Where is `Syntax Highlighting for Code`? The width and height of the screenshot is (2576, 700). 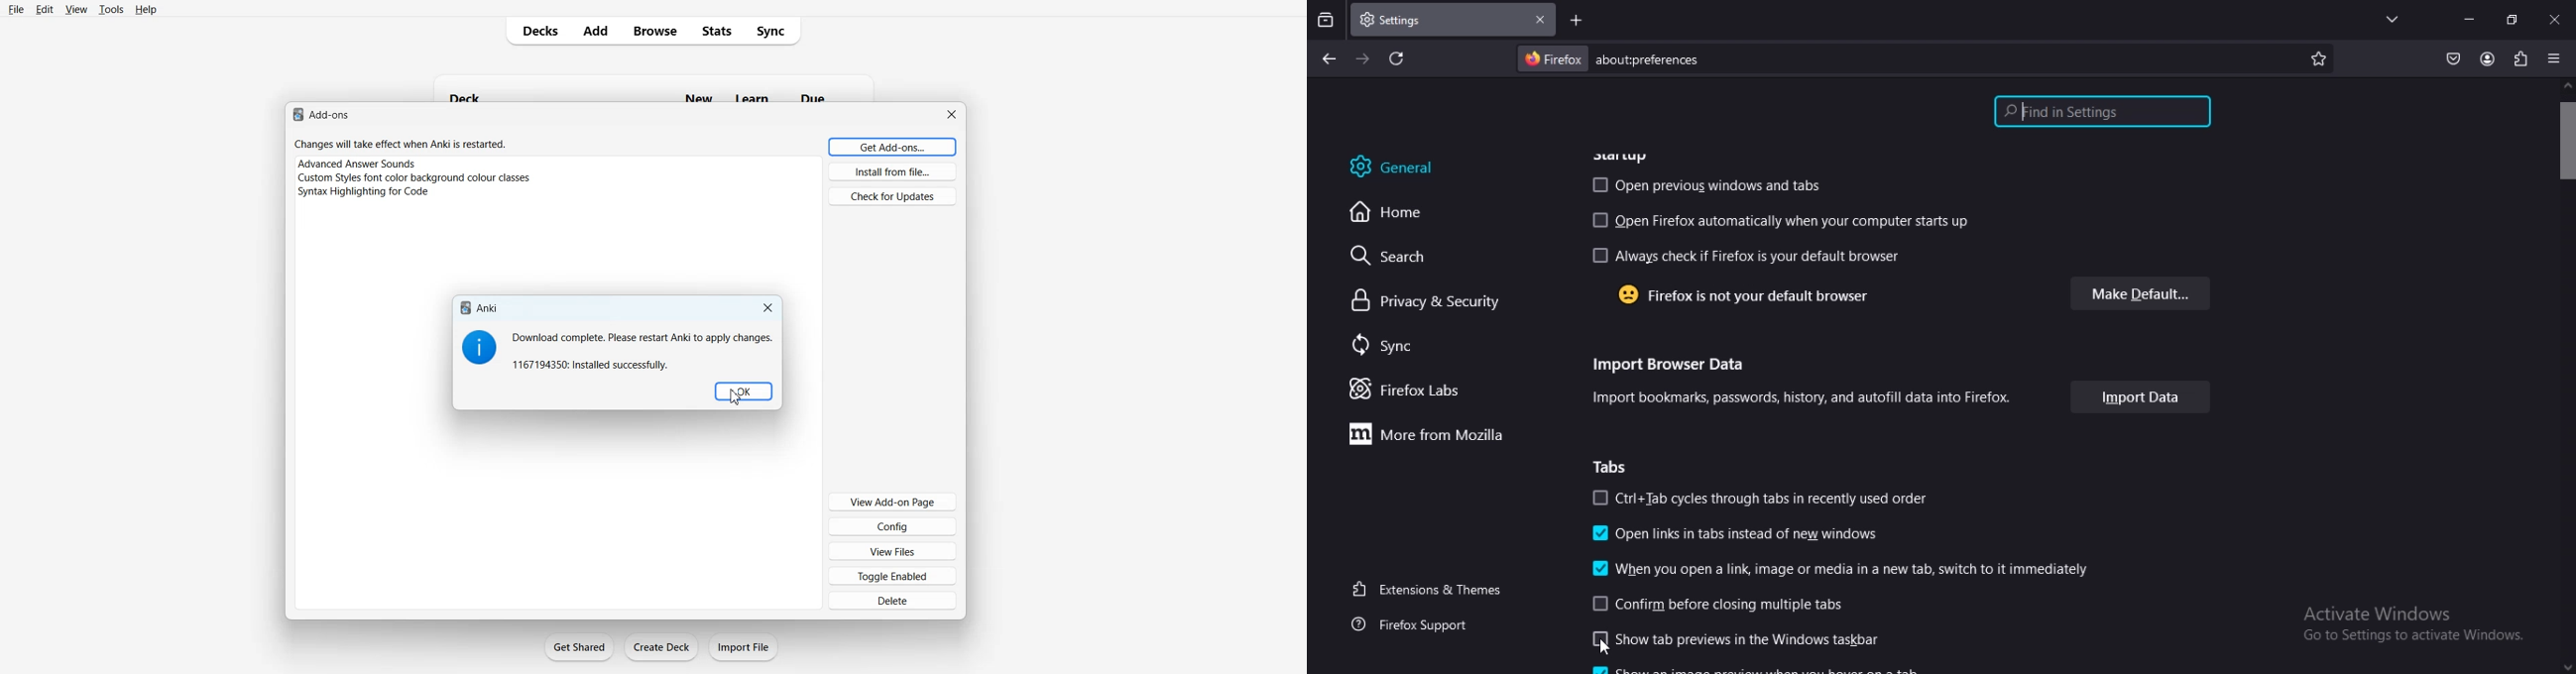 Syntax Highlighting for Code is located at coordinates (364, 191).